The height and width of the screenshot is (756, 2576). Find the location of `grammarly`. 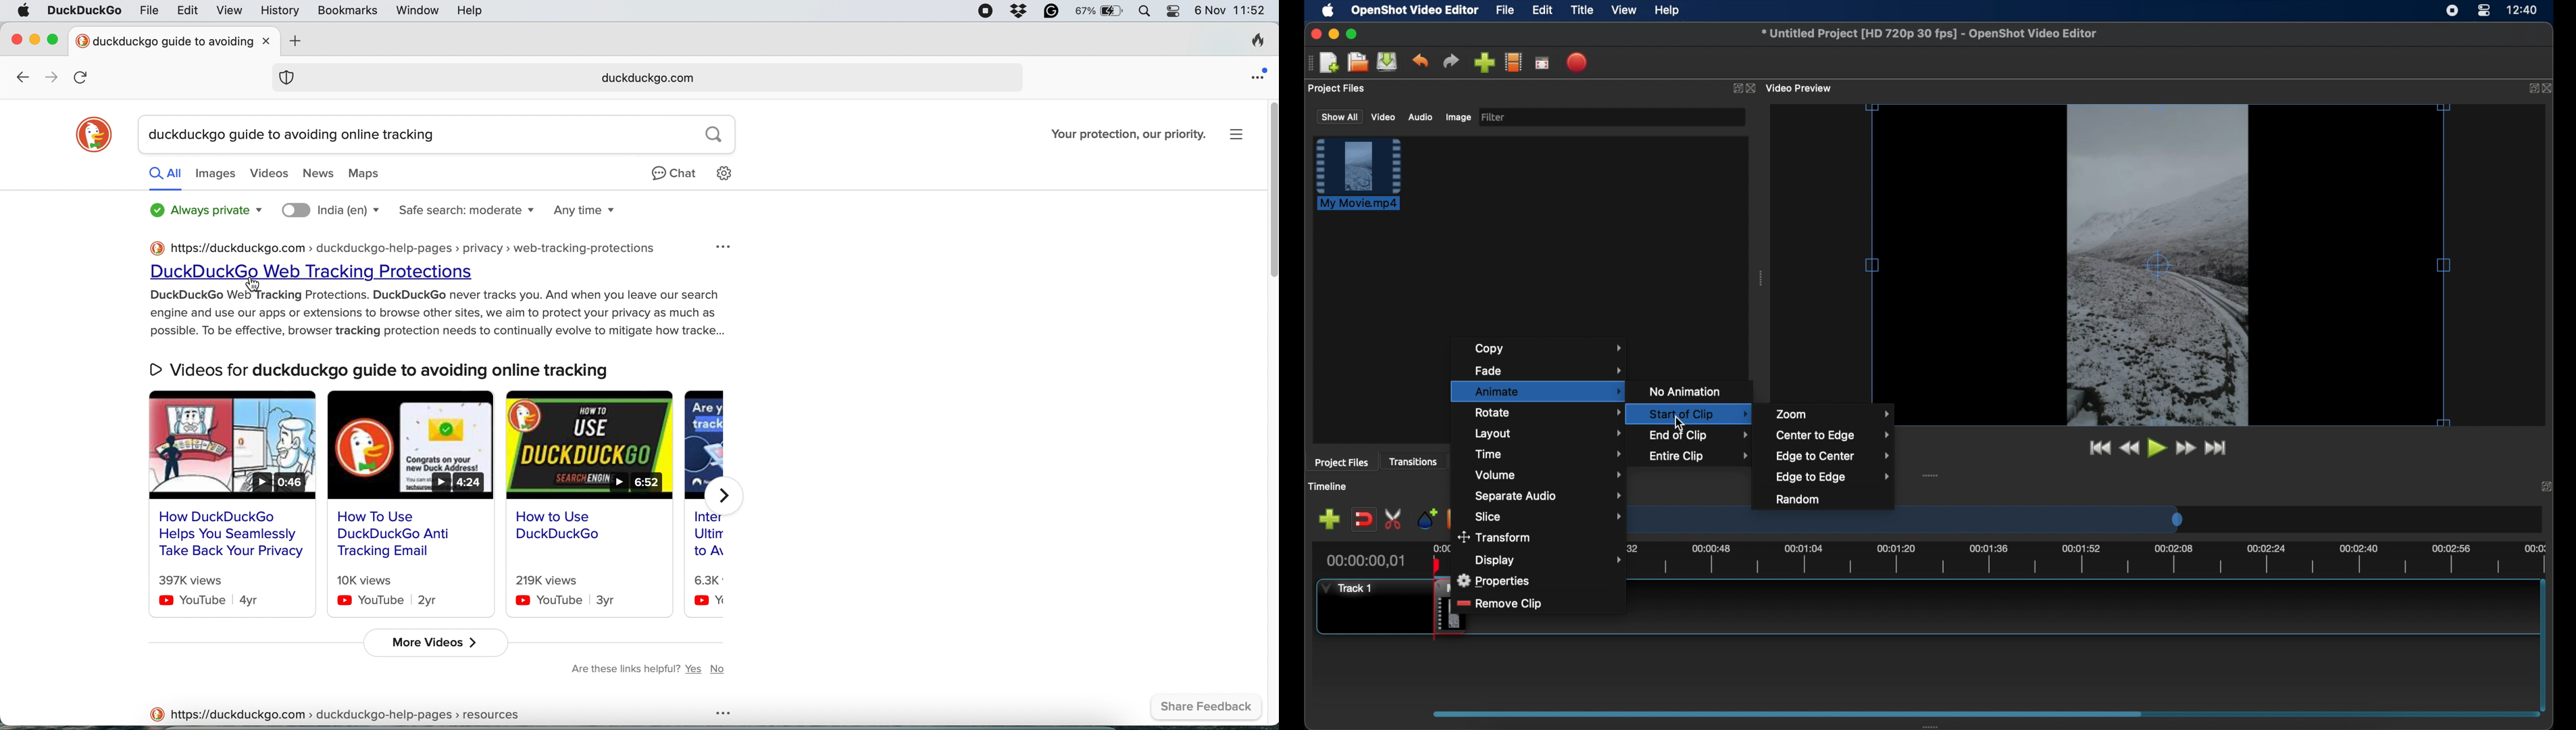

grammarly is located at coordinates (1053, 12).